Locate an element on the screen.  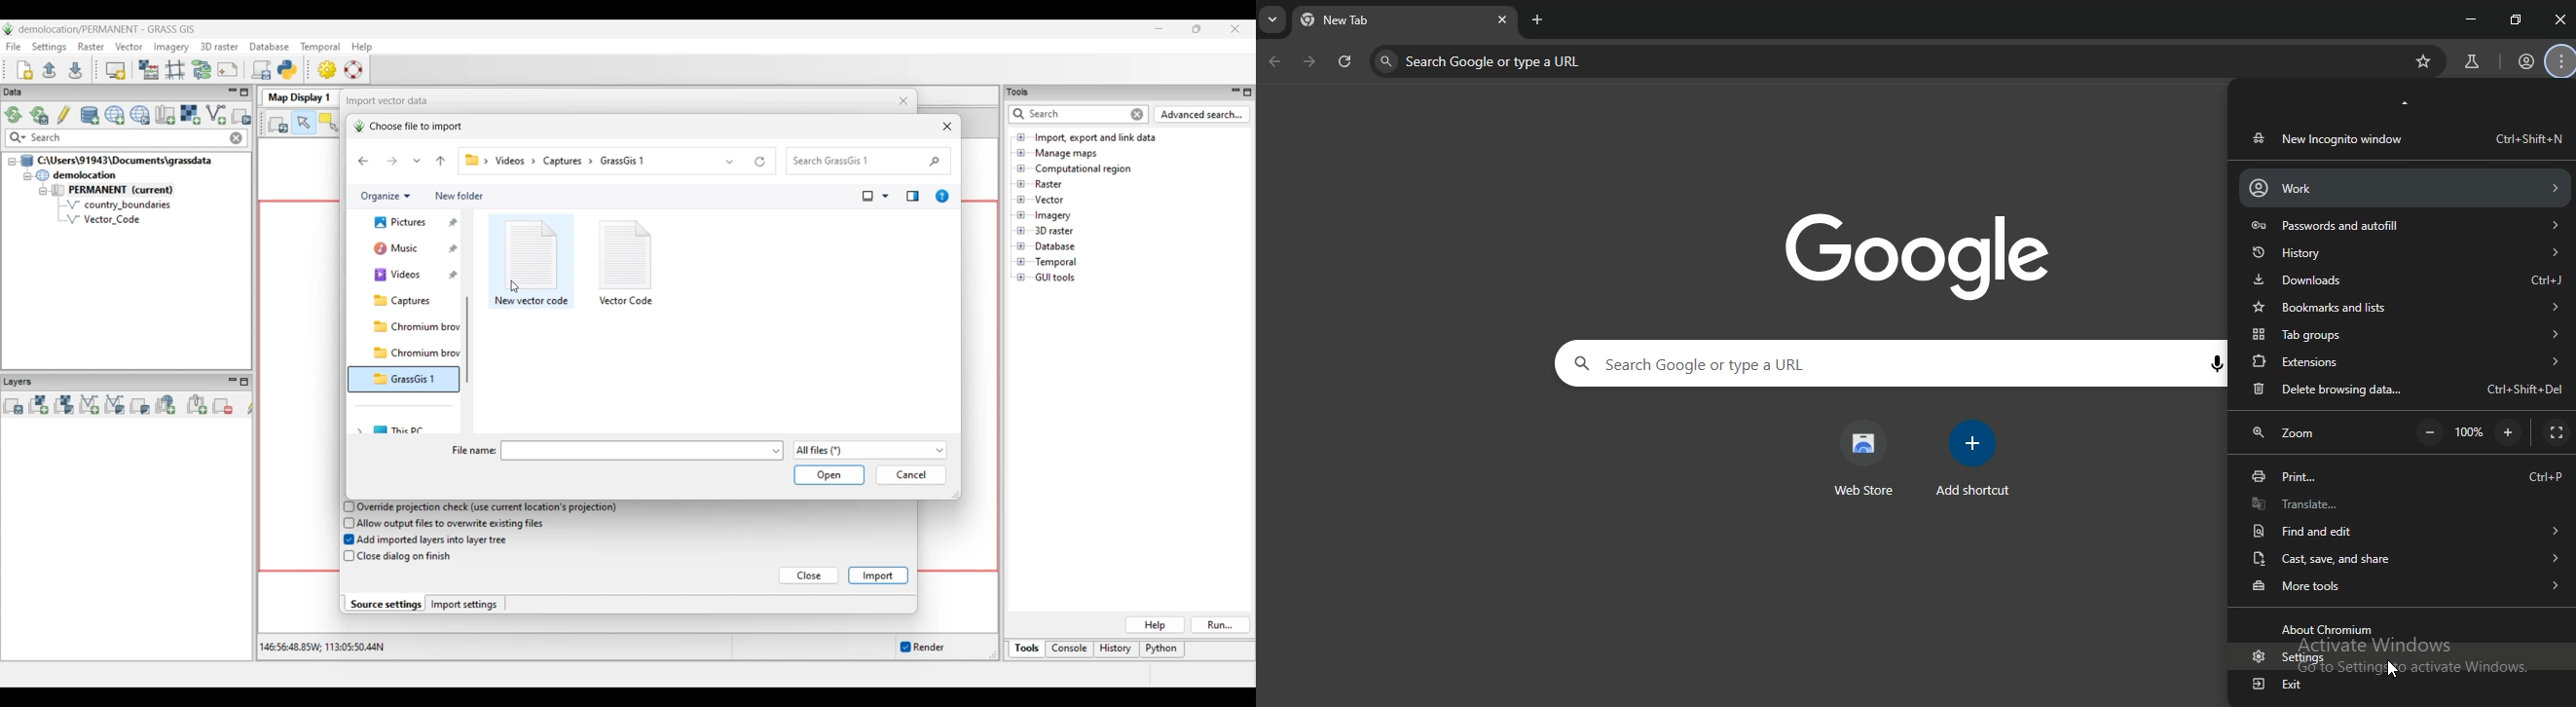
tabgroups is located at coordinates (2405, 336).